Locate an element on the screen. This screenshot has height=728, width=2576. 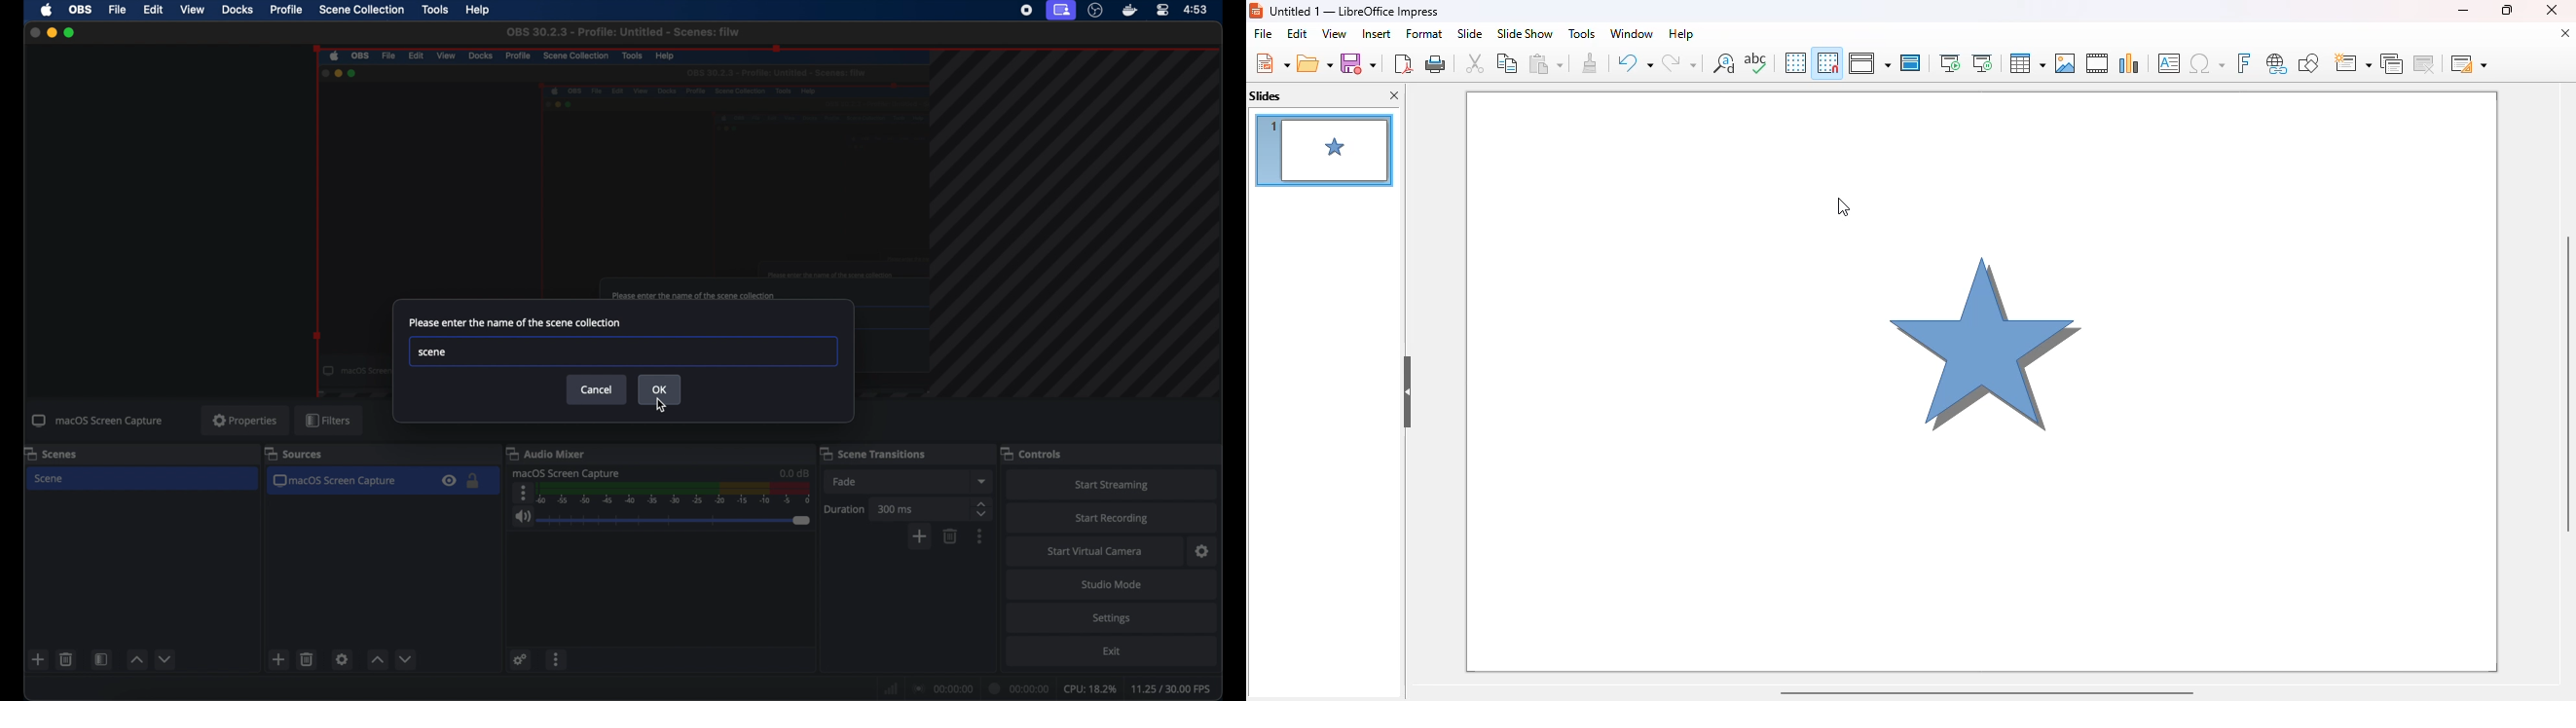
cursor is located at coordinates (1845, 207).